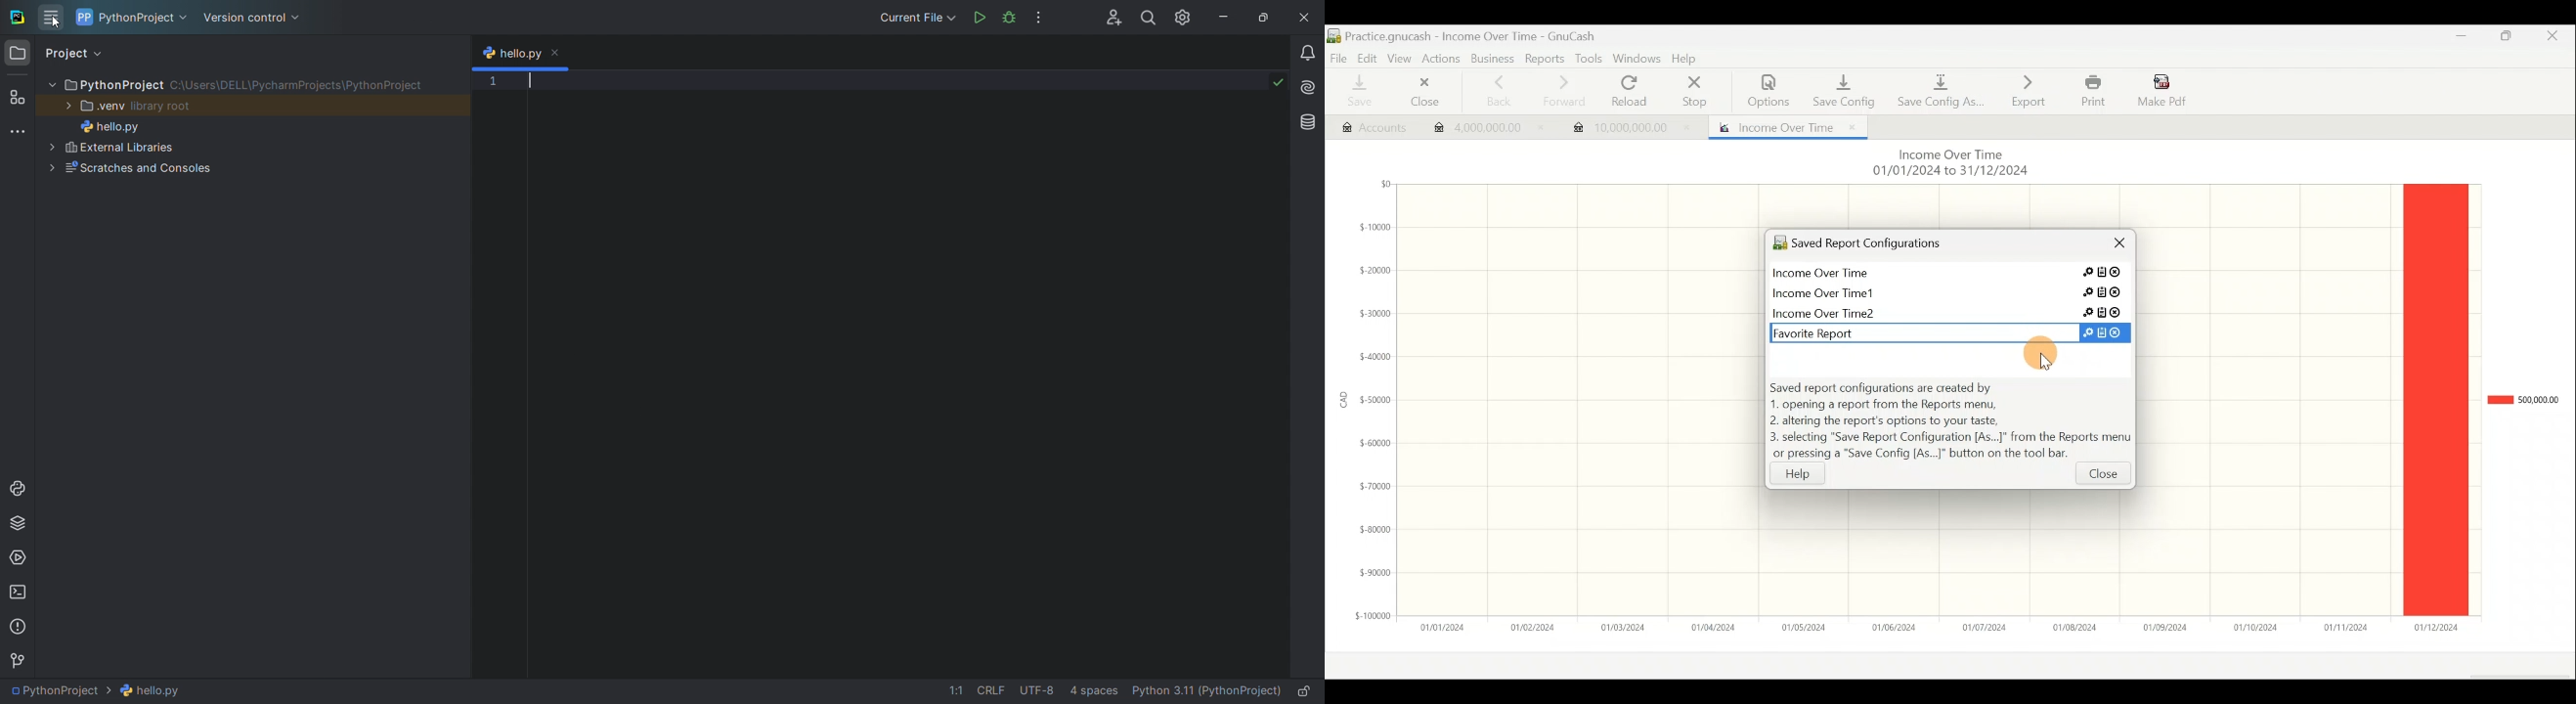  Describe the element at coordinates (1304, 688) in the screenshot. I see `lock` at that location.